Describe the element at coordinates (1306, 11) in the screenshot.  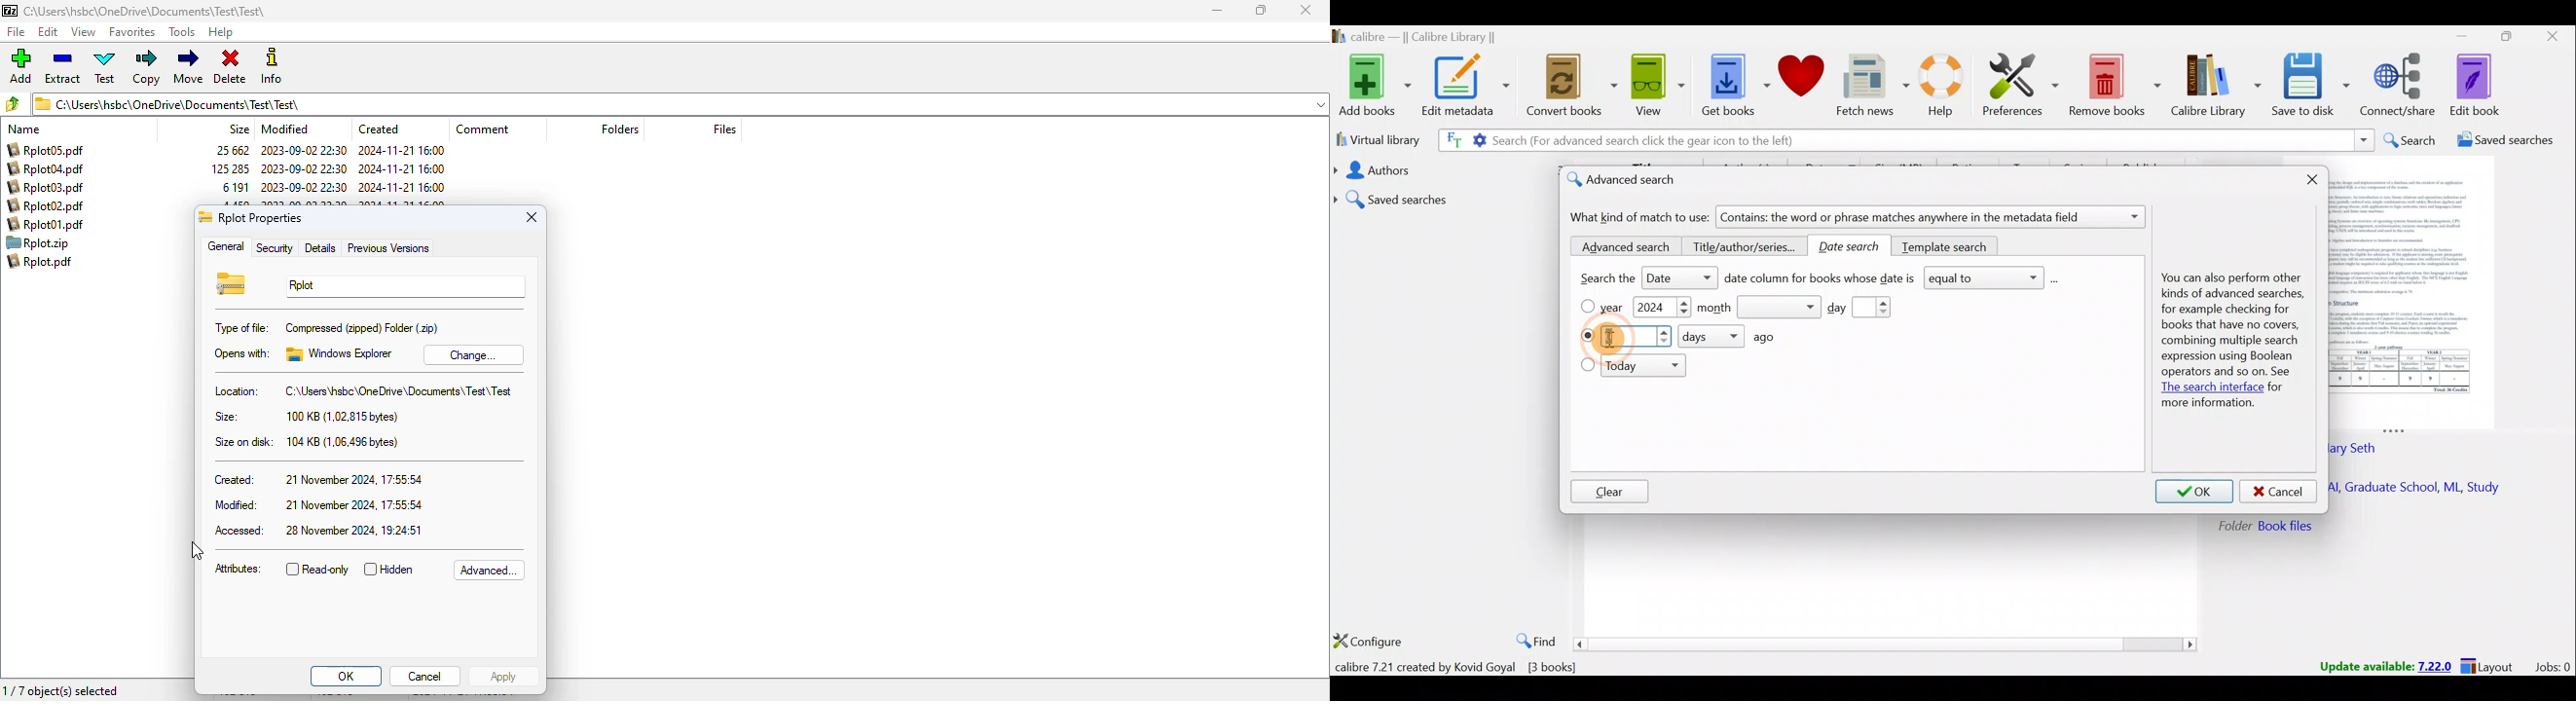
I see `close` at that location.